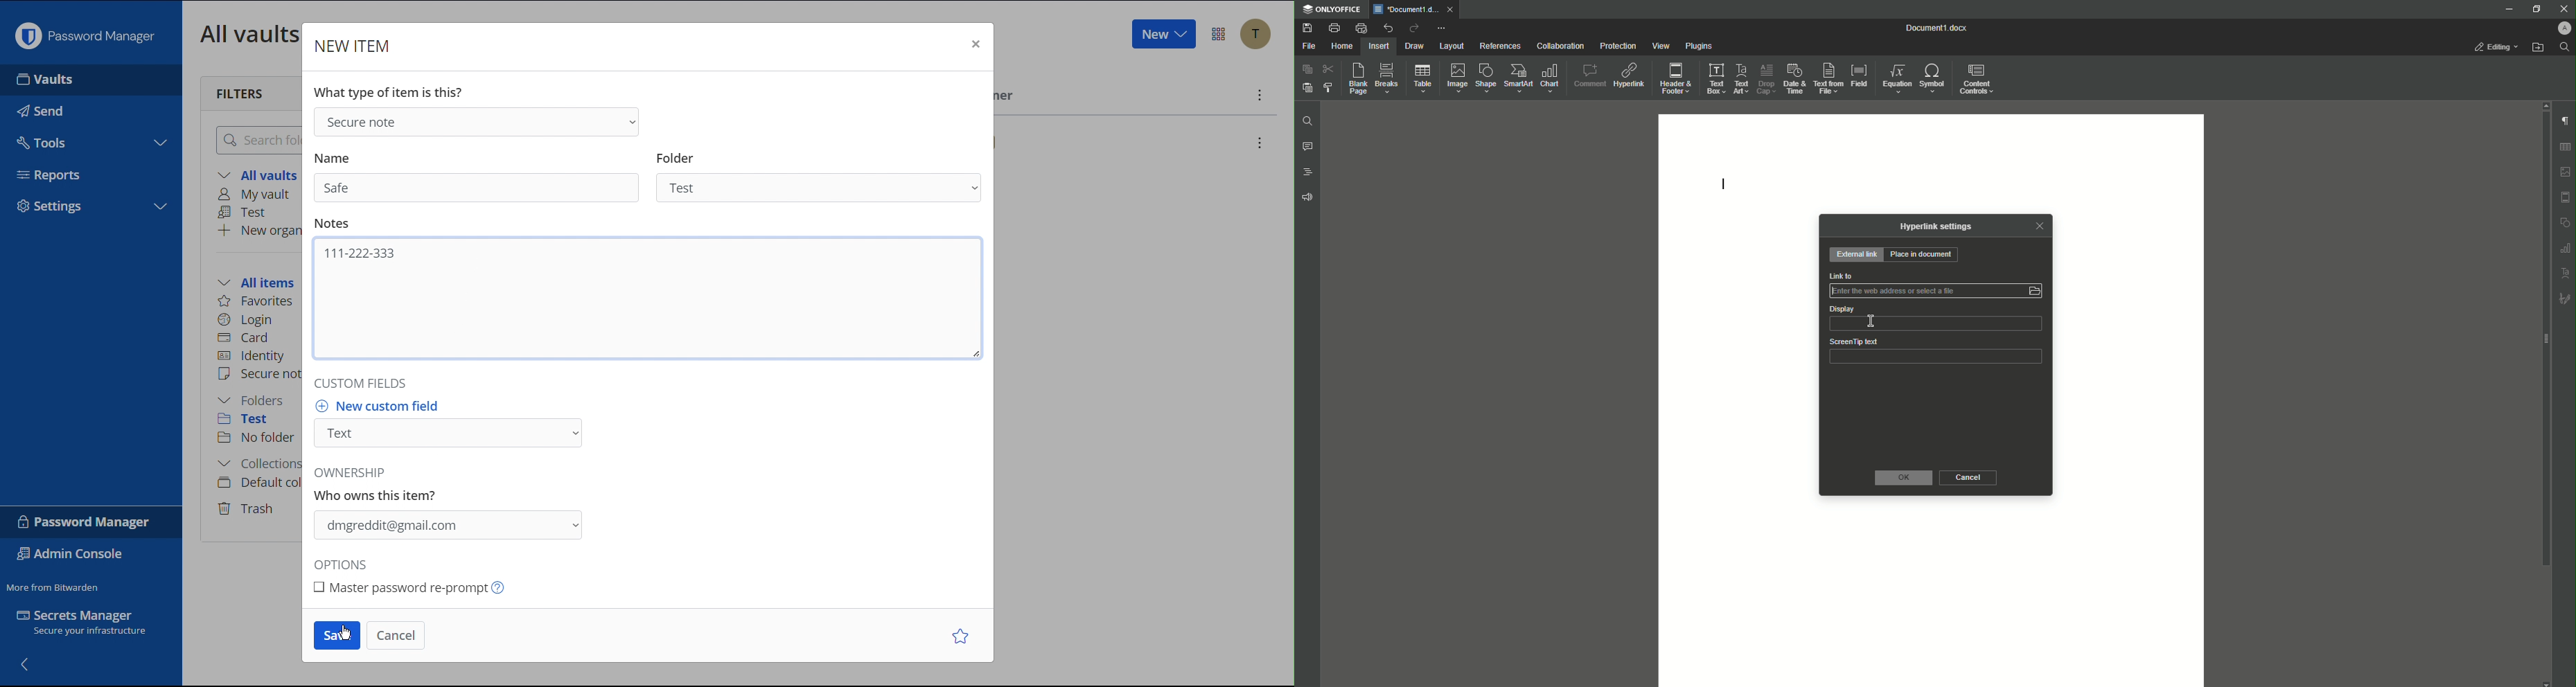 Image resolution: width=2576 pixels, height=700 pixels. I want to click on Save, so click(336, 636).